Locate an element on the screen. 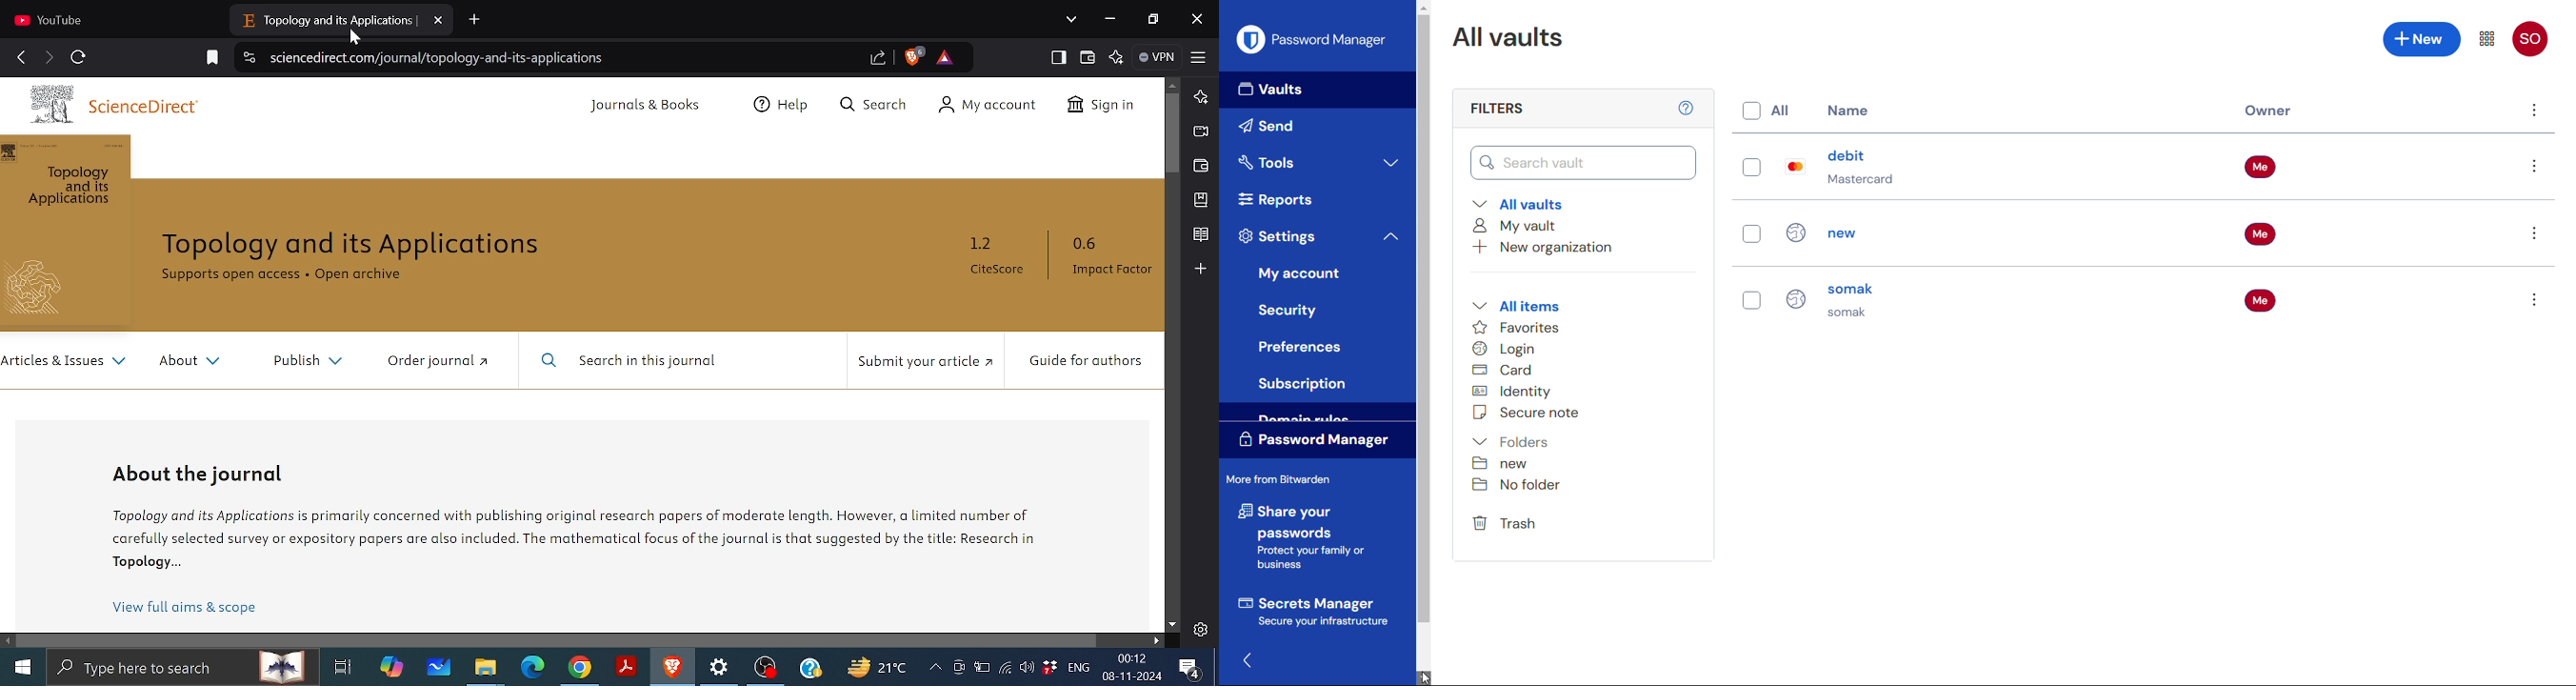  filters is located at coordinates (1496, 109).